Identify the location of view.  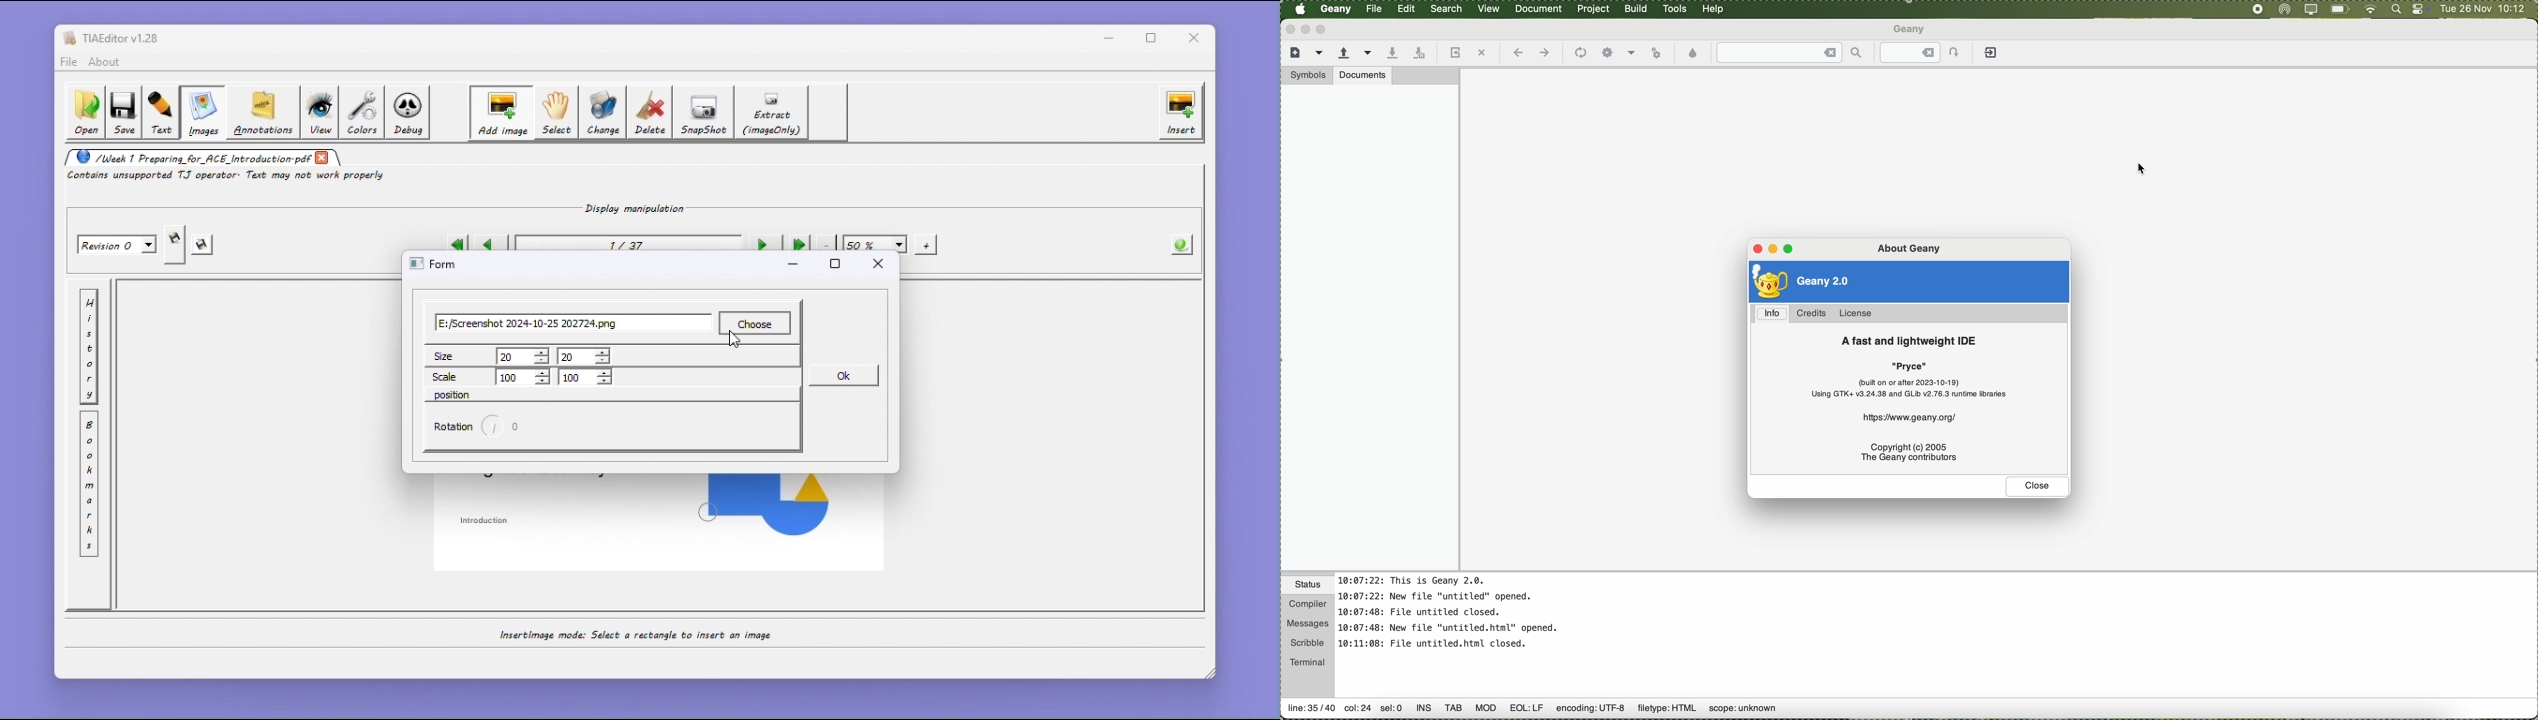
(1491, 9).